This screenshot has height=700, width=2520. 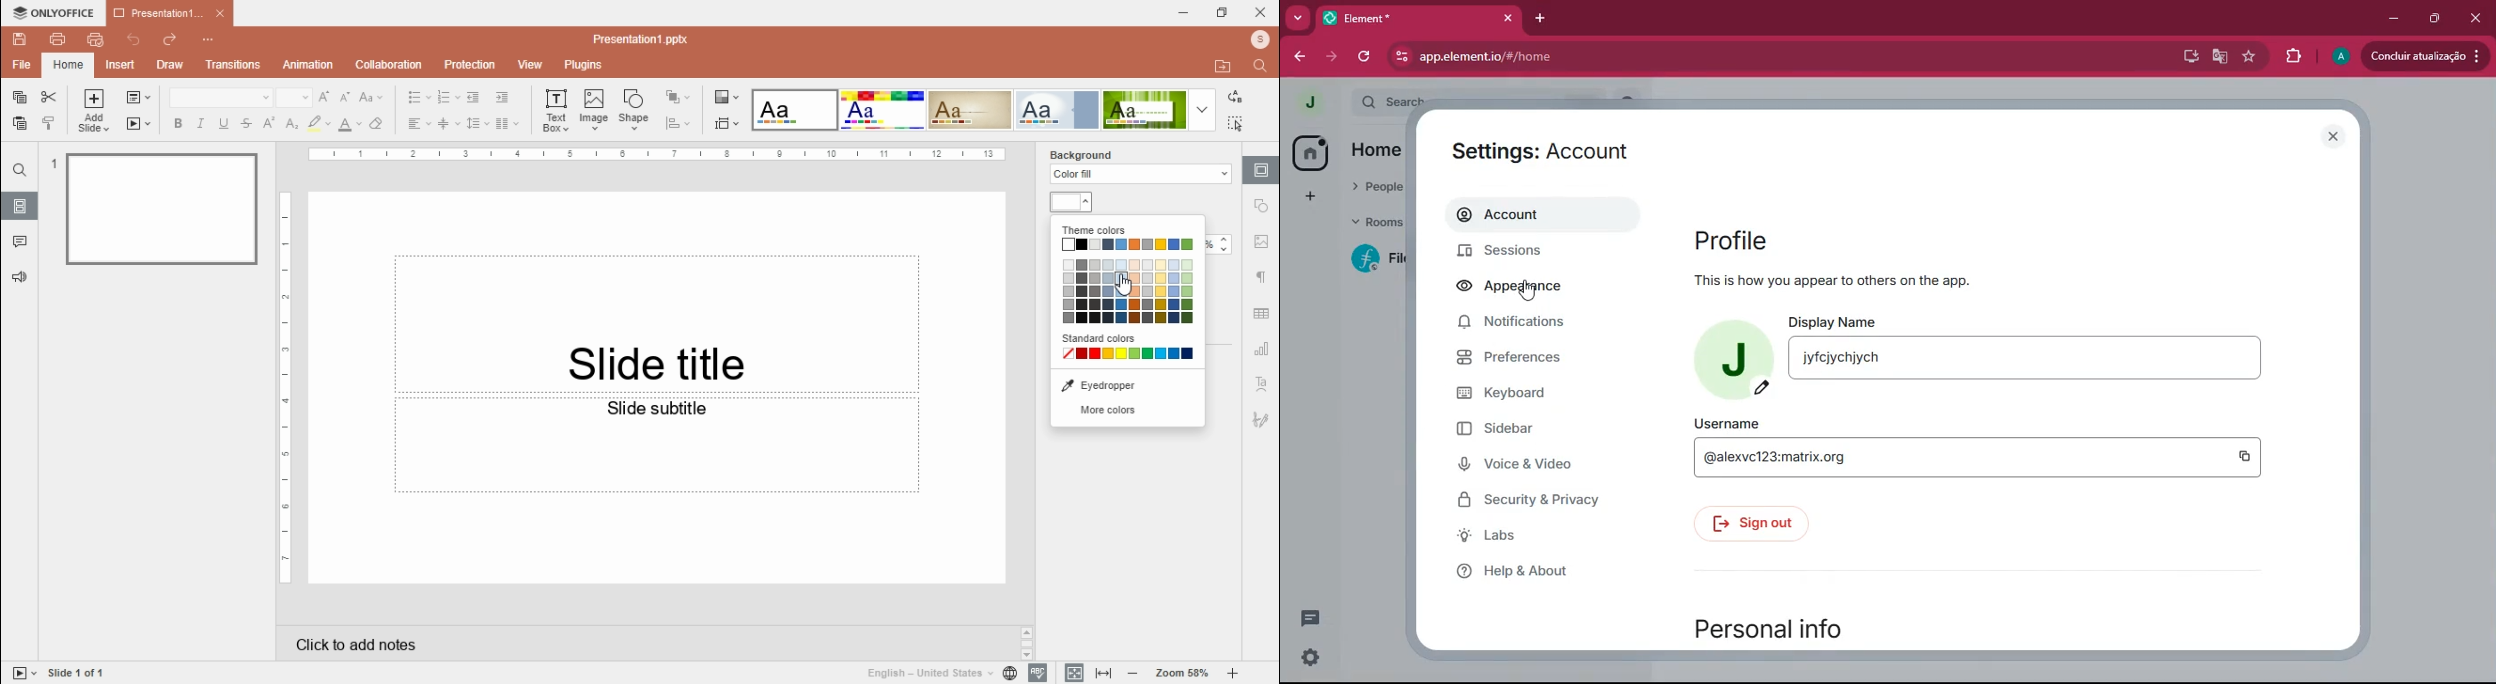 I want to click on line spacing, so click(x=477, y=124).